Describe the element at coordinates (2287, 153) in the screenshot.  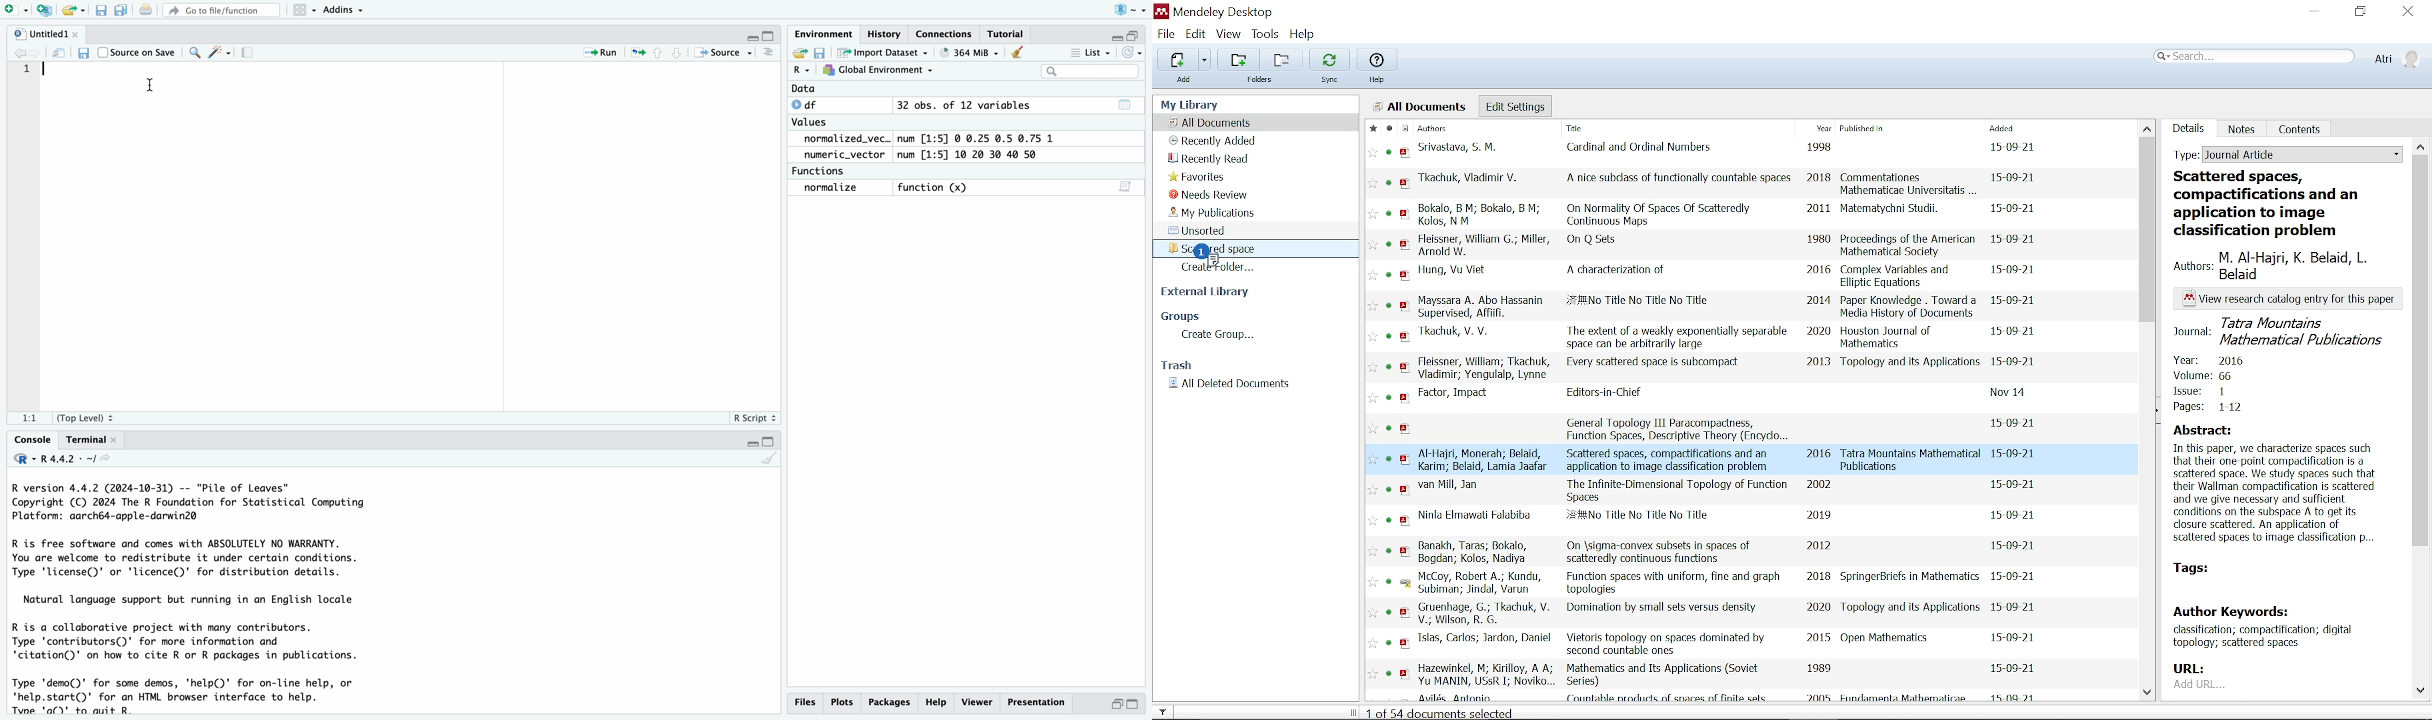
I see `Type of the current folder` at that location.